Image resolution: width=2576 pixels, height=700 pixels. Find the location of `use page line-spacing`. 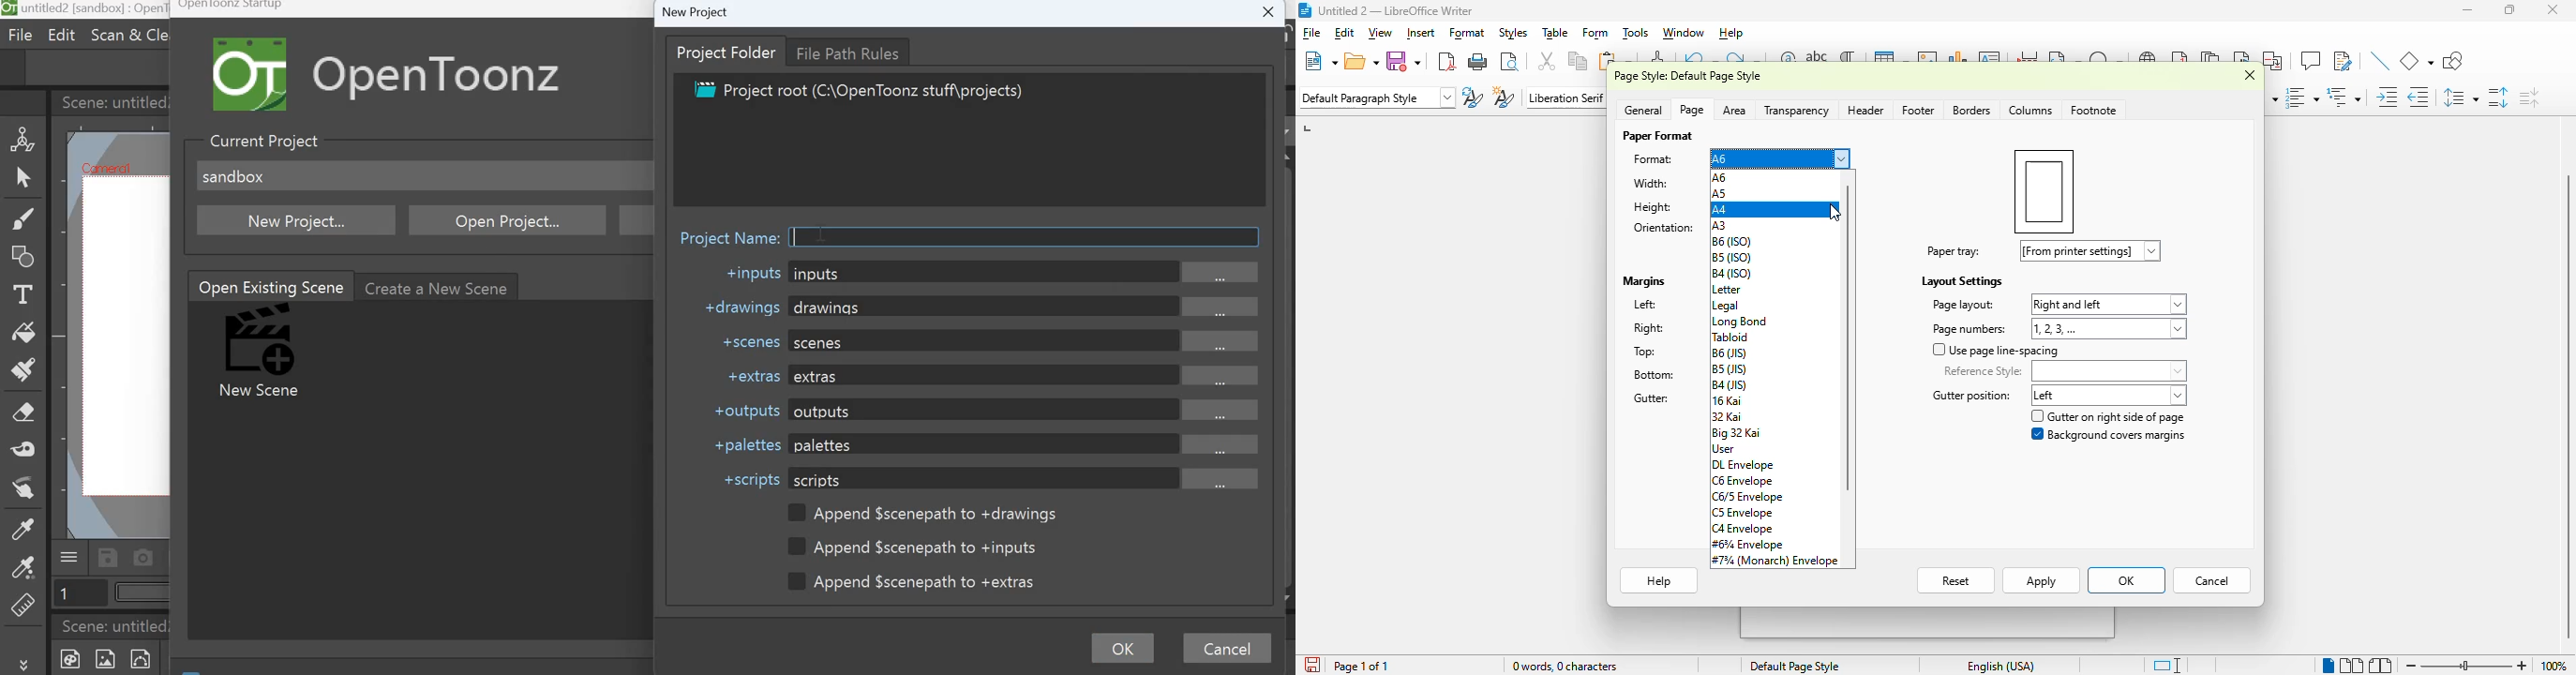

use page line-spacing is located at coordinates (1996, 351).